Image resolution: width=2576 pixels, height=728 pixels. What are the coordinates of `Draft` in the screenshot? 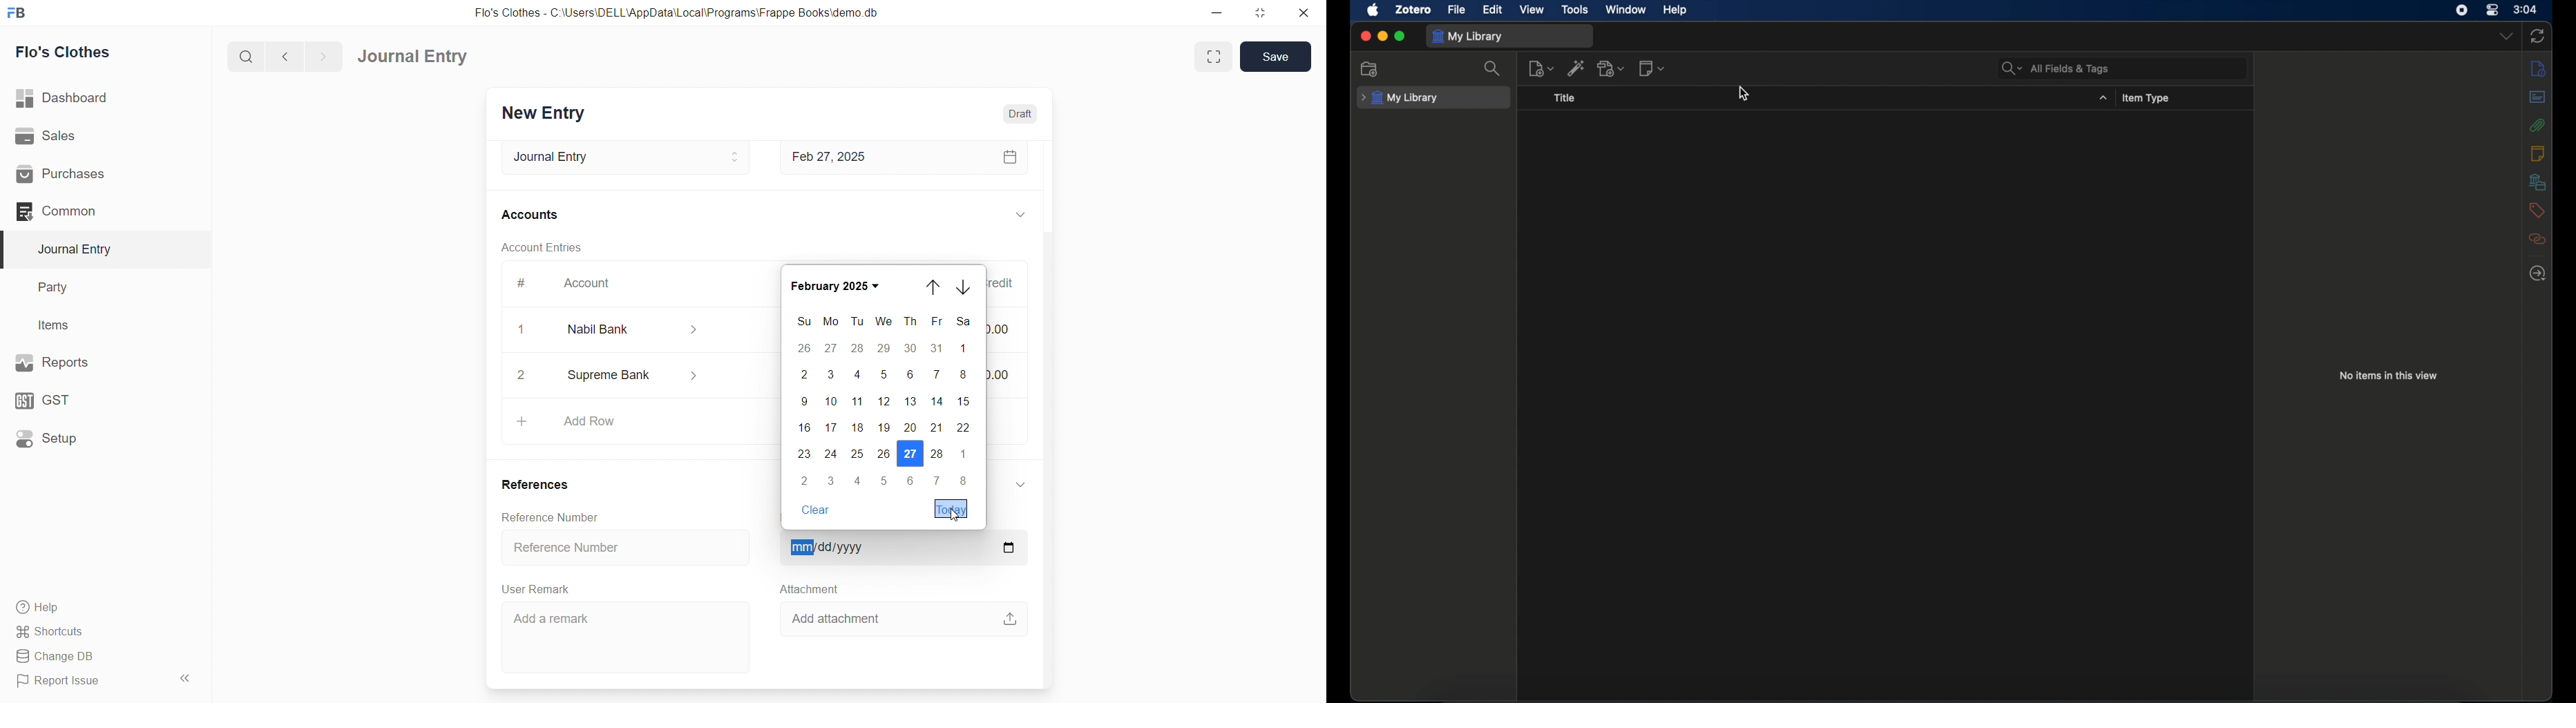 It's located at (1021, 113).